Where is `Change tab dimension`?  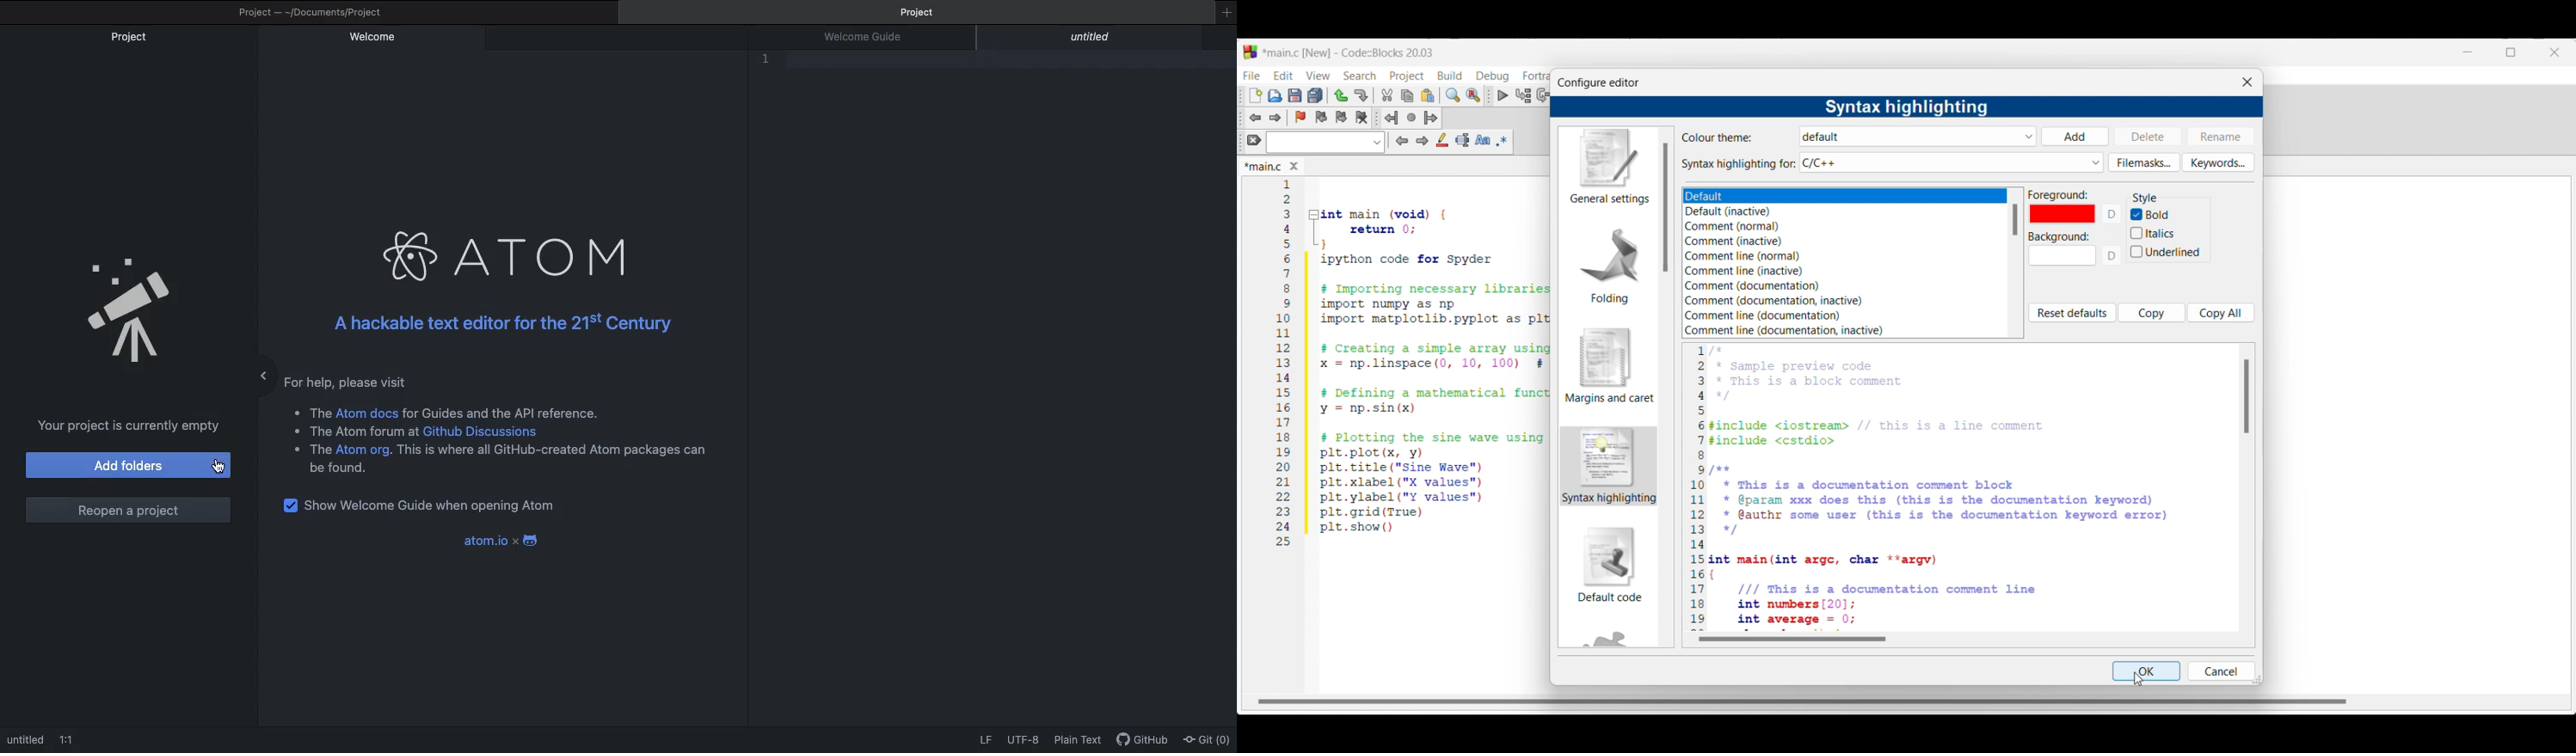 Change tab dimension is located at coordinates (2511, 52).